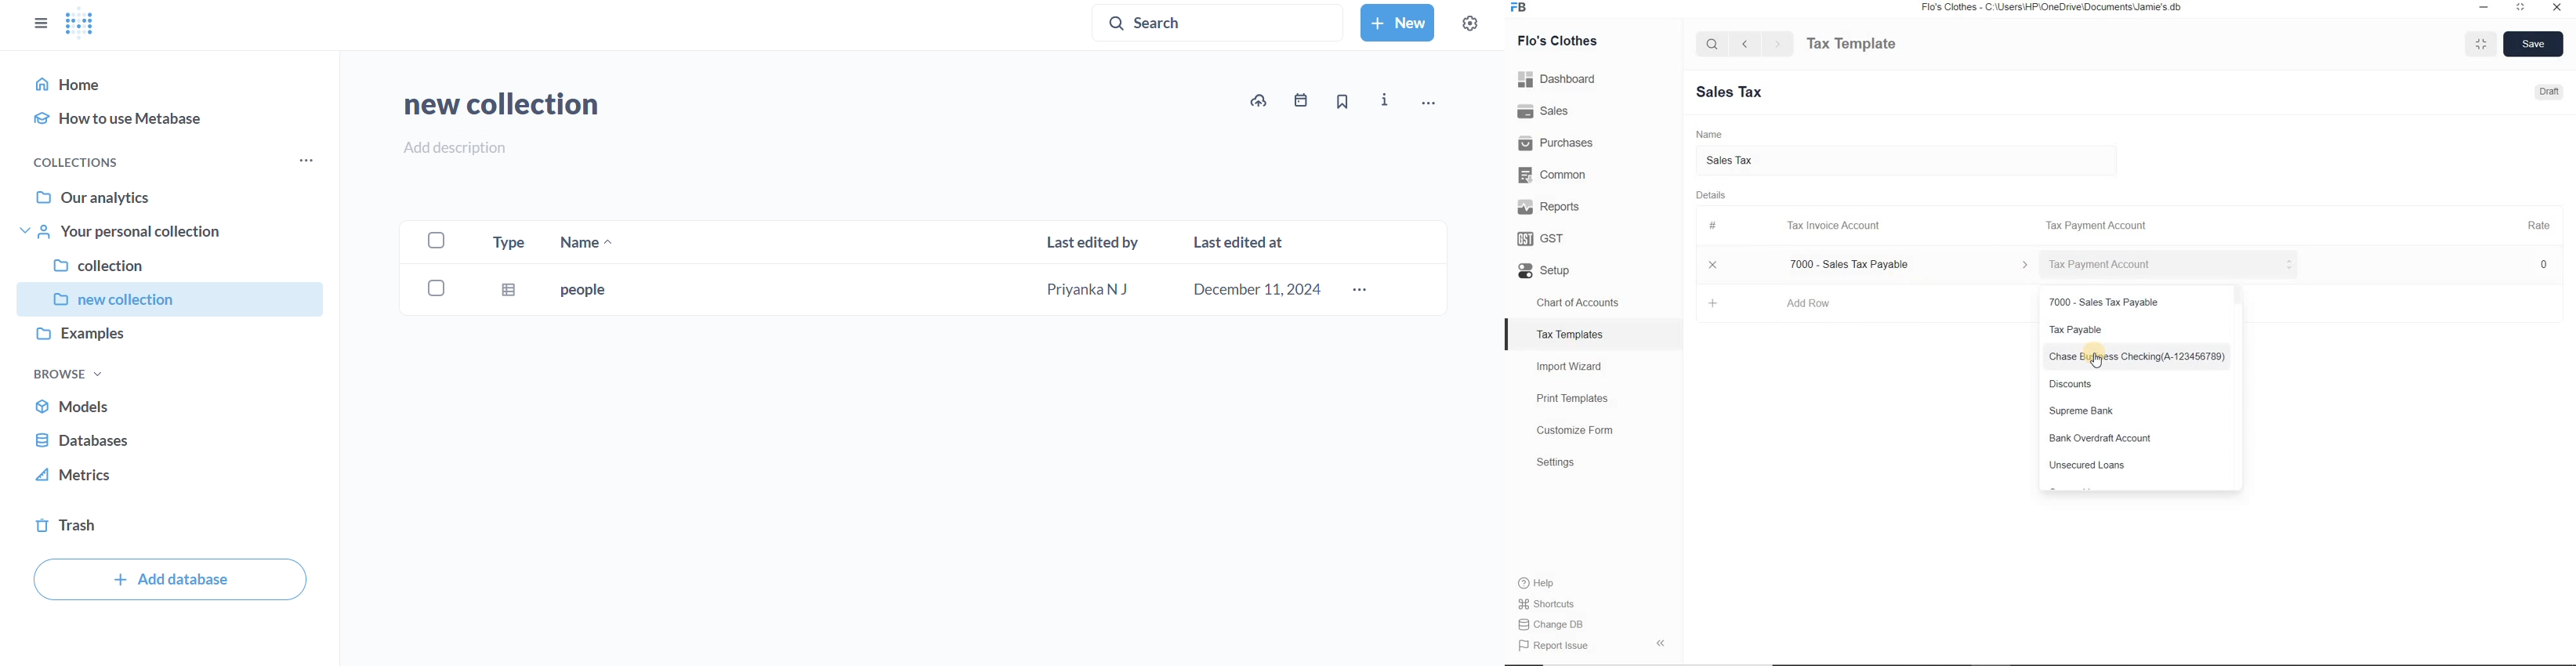  What do you see at coordinates (1905, 265) in the screenshot?
I see `7000 - Sales Tax Payable` at bounding box center [1905, 265].